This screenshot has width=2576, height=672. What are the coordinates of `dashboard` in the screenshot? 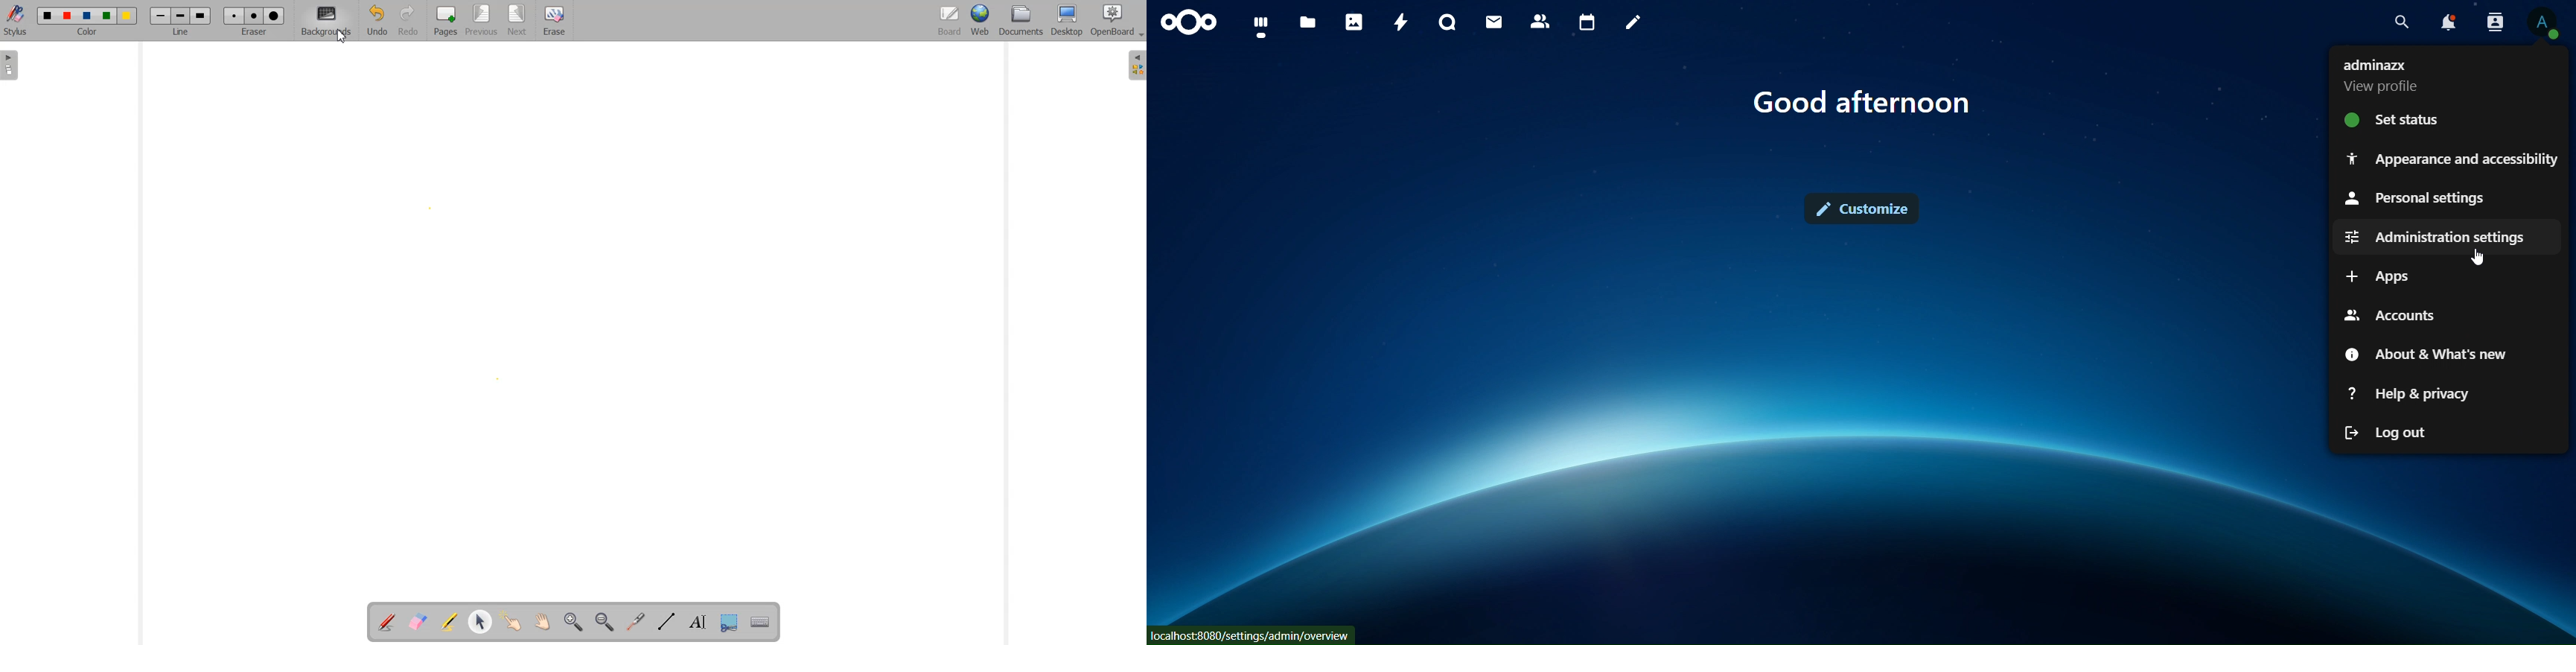 It's located at (1259, 28).